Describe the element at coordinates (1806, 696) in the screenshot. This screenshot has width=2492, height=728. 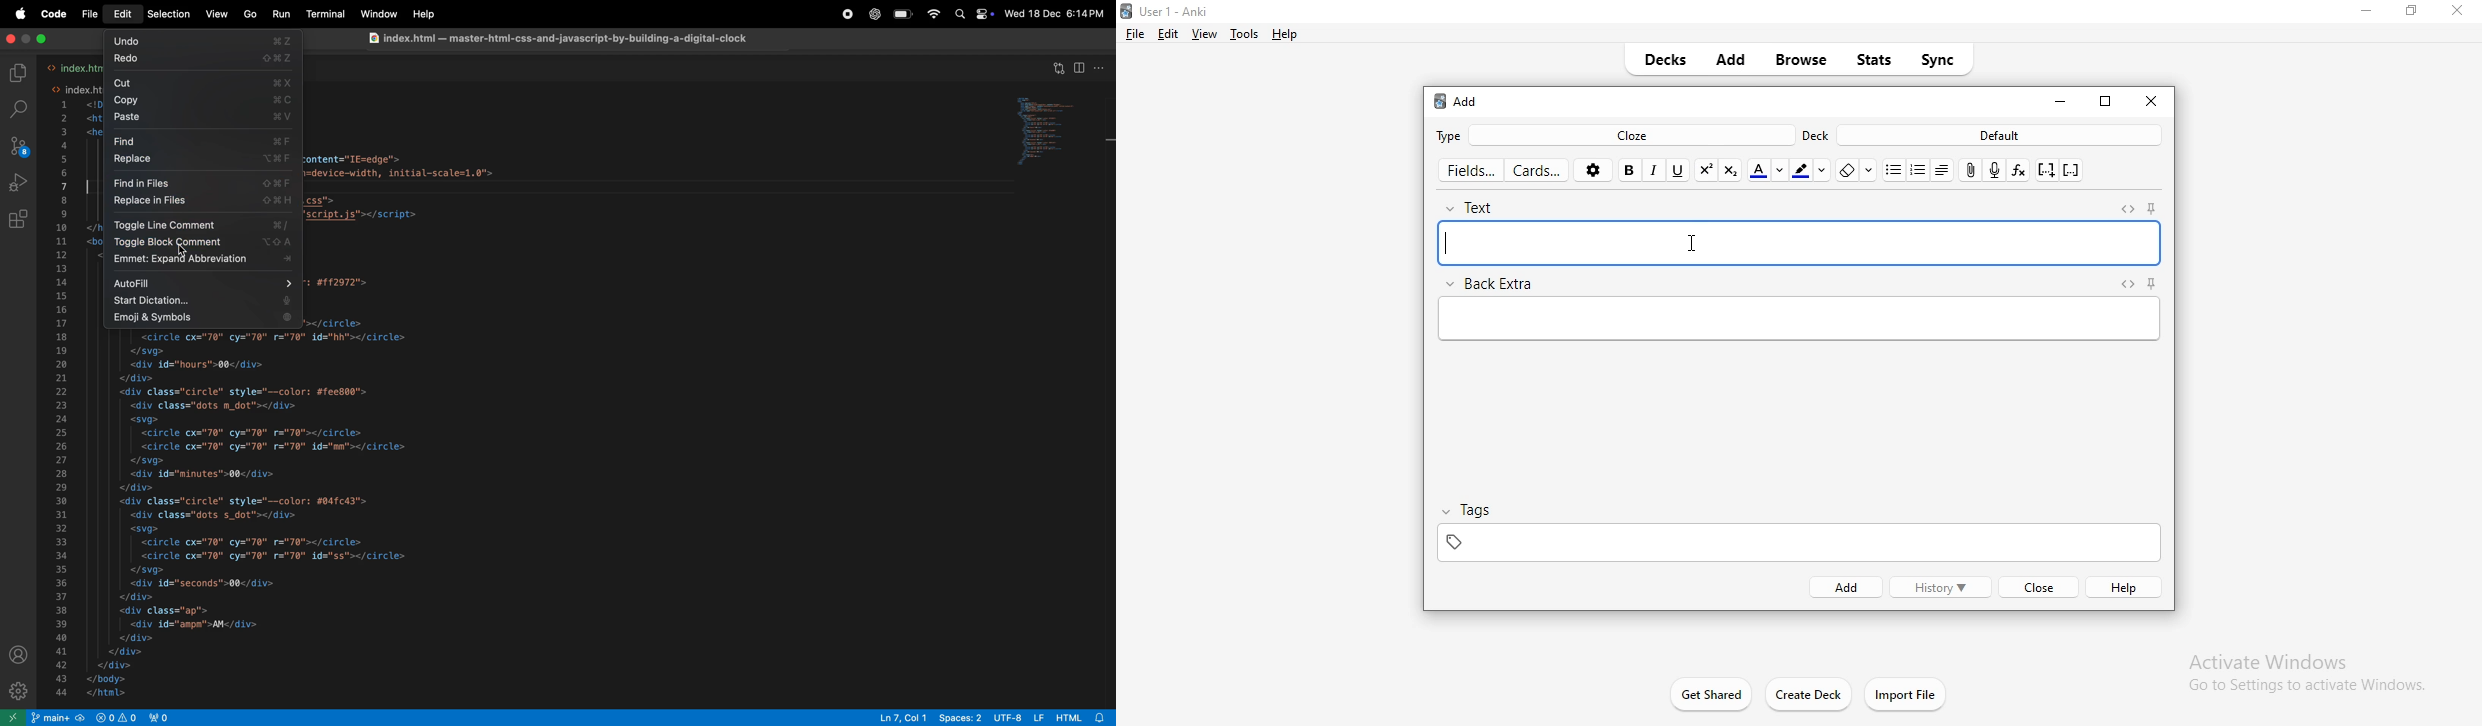
I see `create deck` at that location.